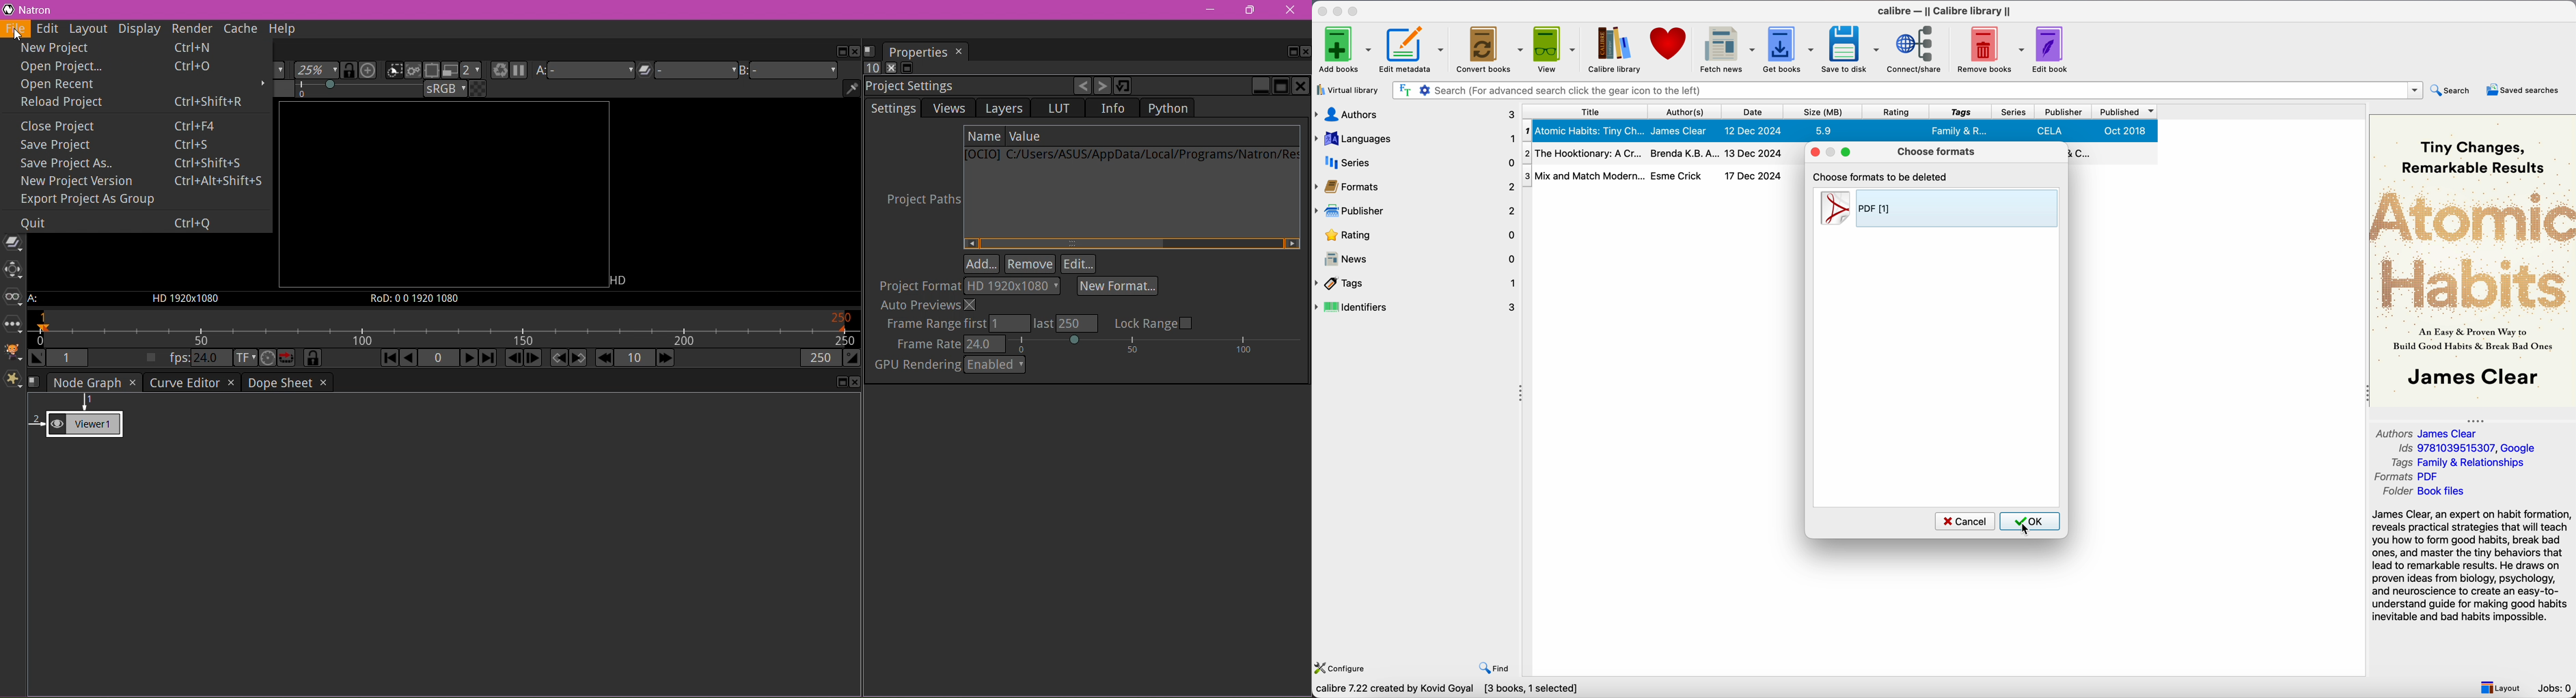  I want to click on series, so click(2014, 111).